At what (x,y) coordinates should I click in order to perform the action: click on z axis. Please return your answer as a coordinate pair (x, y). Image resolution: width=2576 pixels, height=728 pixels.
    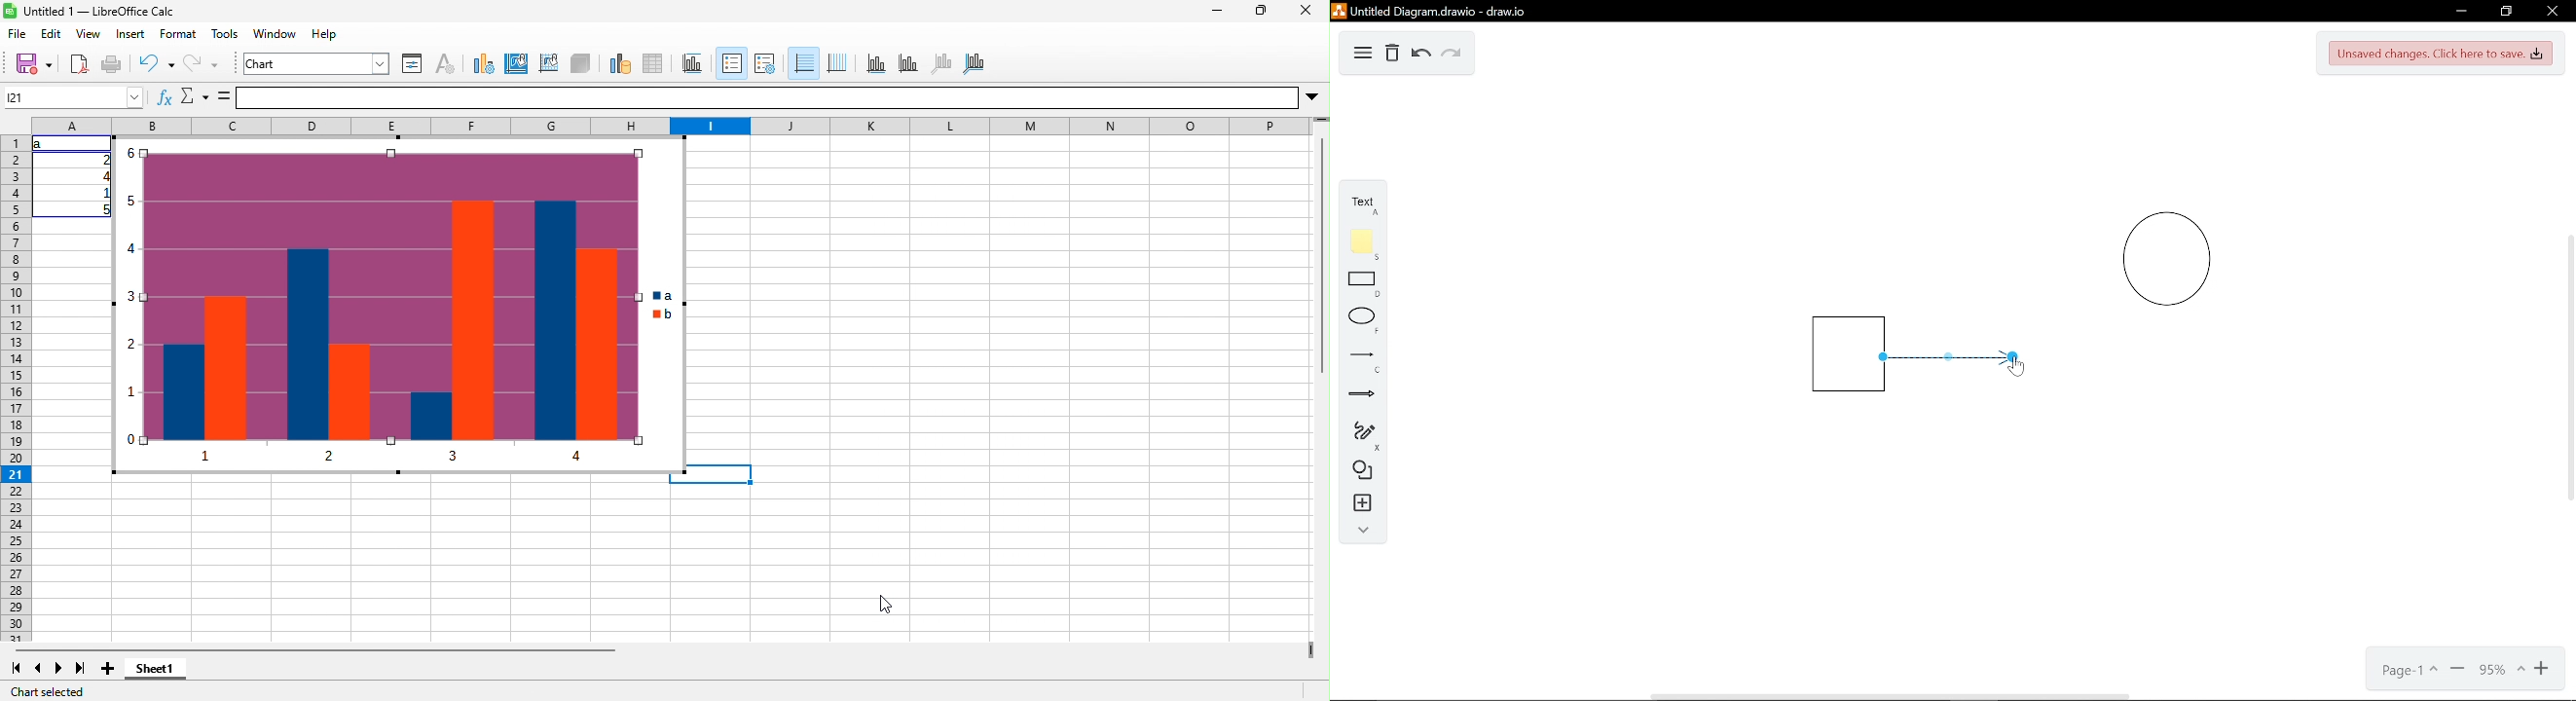
    Looking at the image, I should click on (941, 64).